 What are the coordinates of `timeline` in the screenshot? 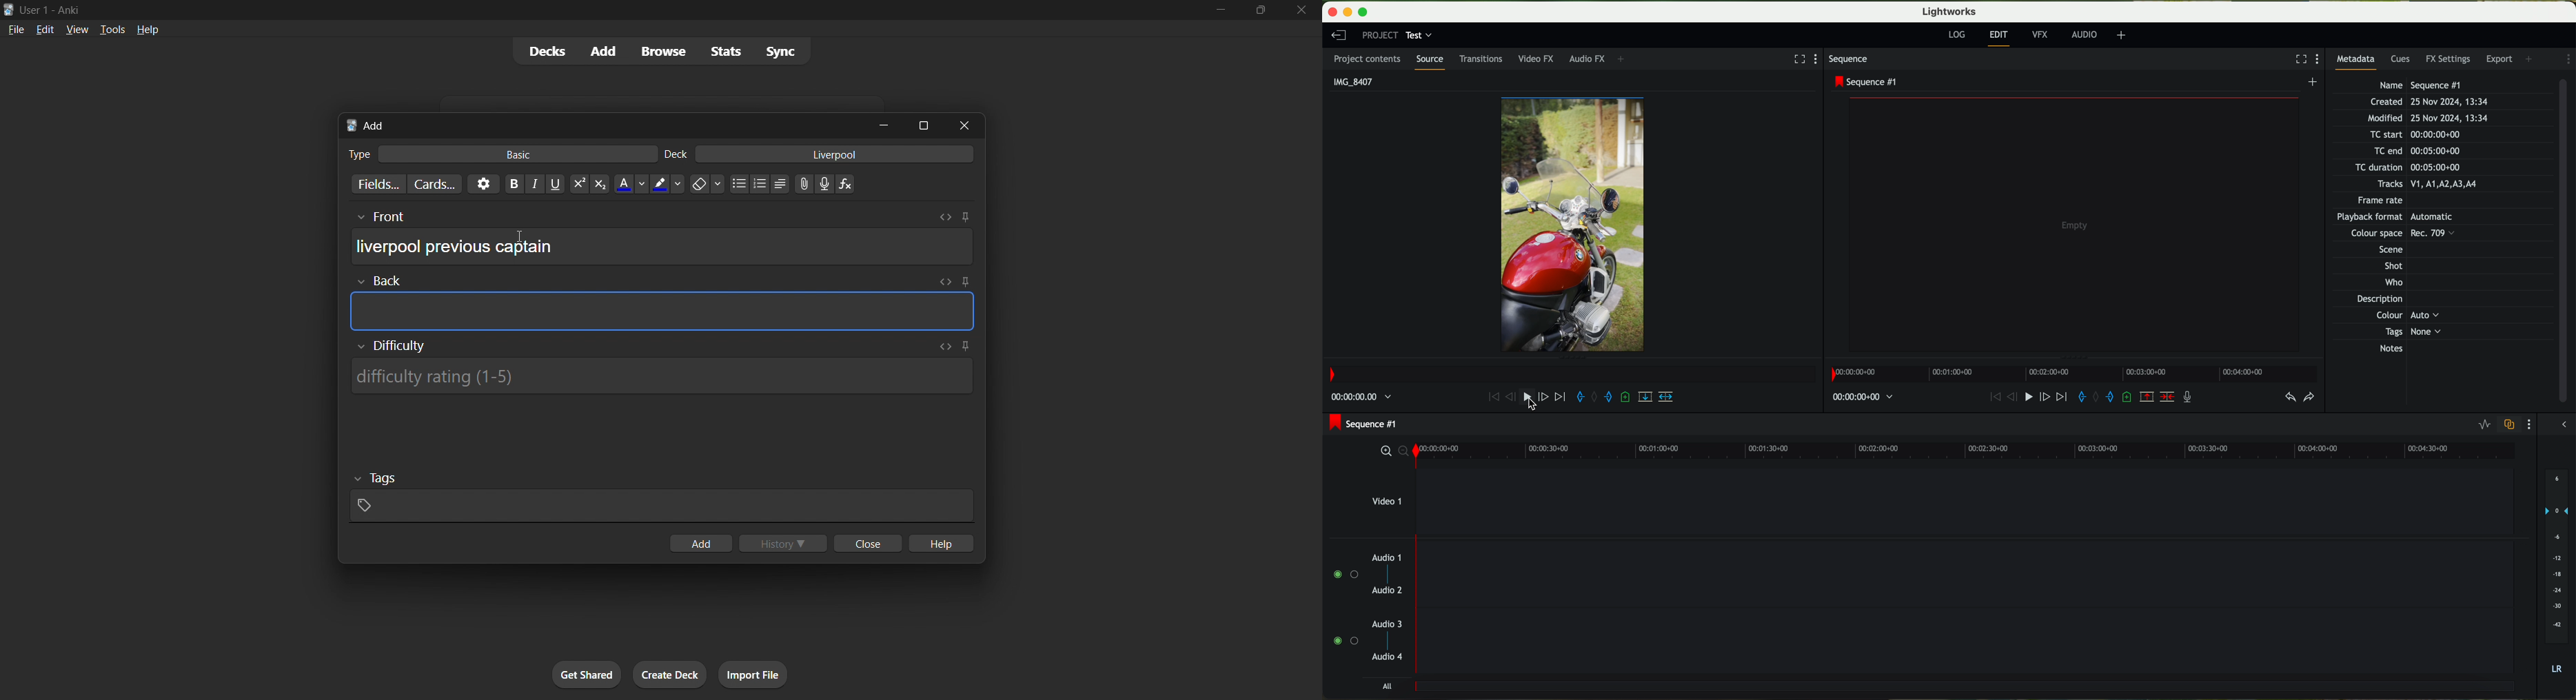 It's located at (1564, 374).